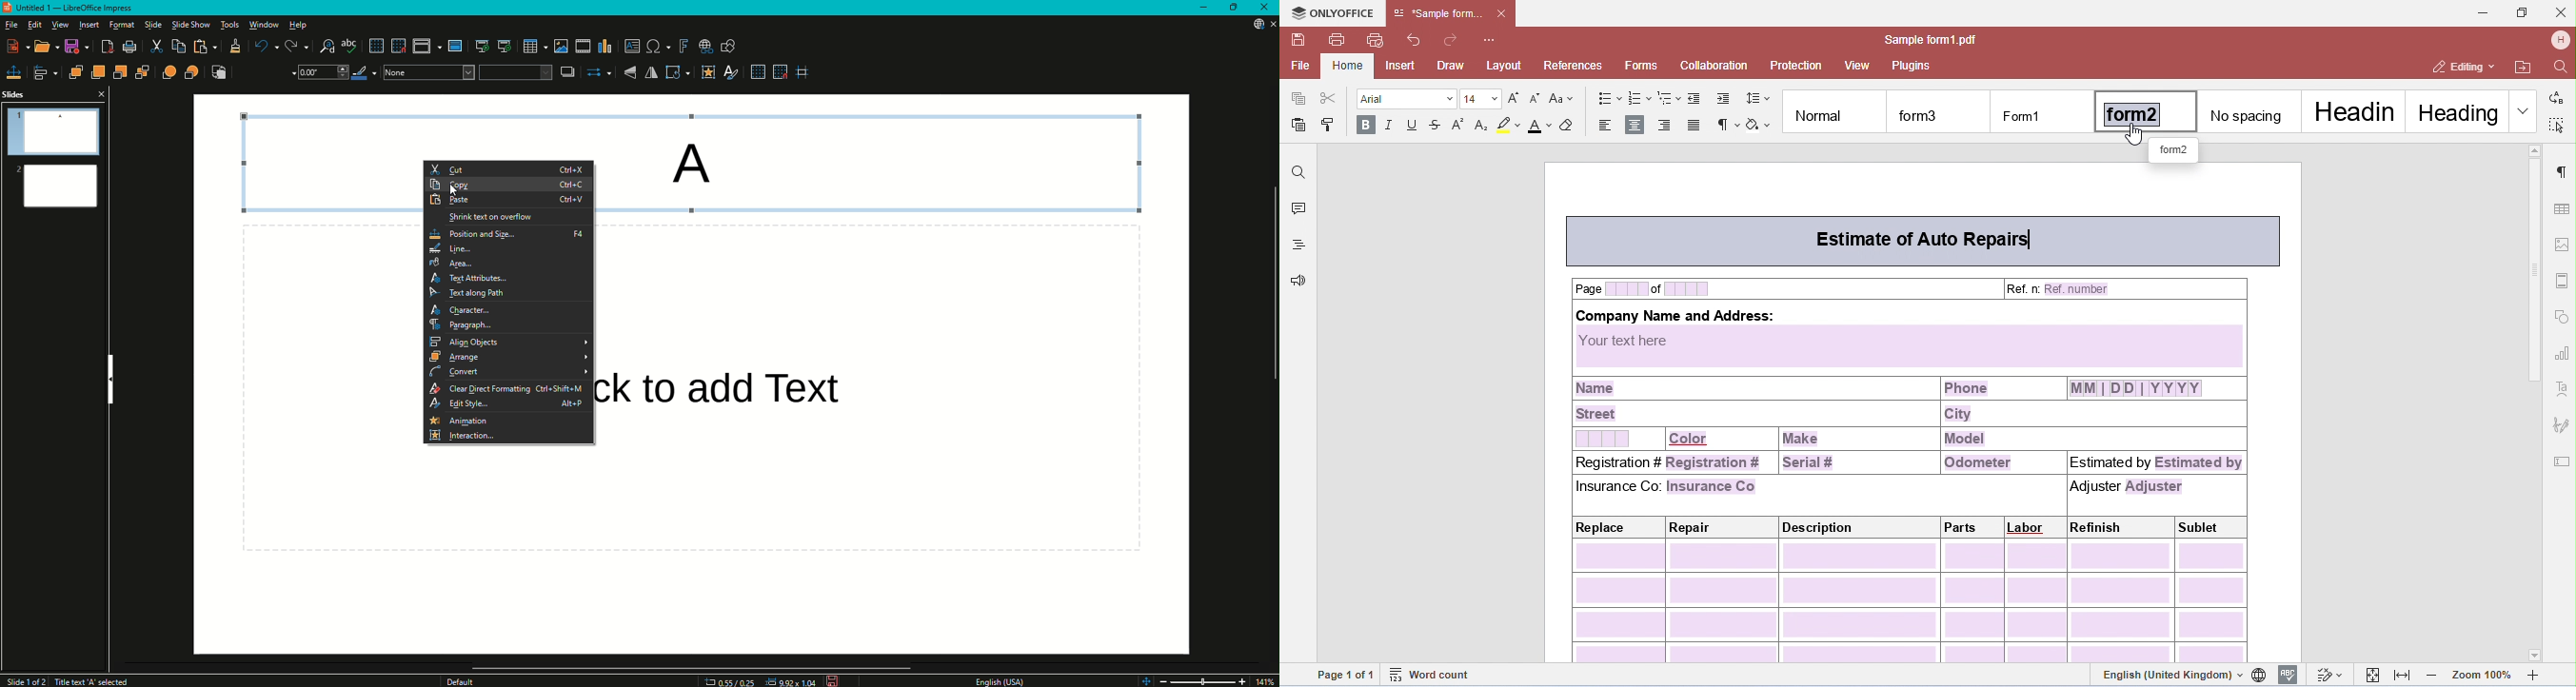 The width and height of the screenshot is (2576, 700). I want to click on Paragraph, so click(509, 325).